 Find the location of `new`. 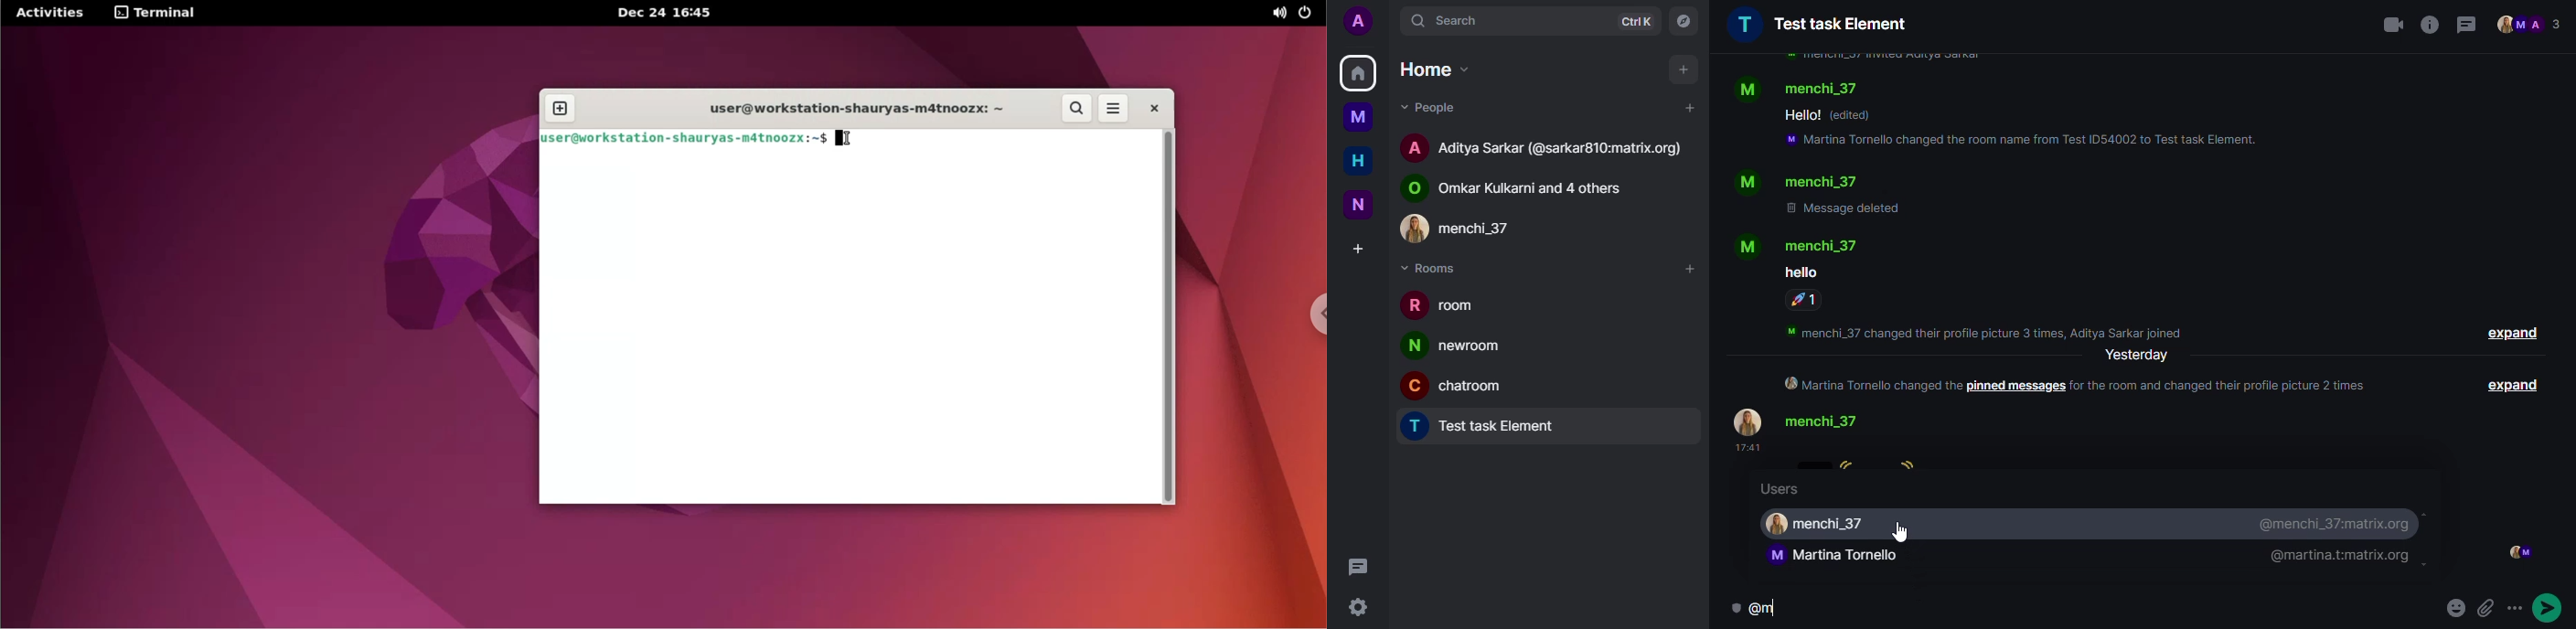

new is located at coordinates (1359, 203).